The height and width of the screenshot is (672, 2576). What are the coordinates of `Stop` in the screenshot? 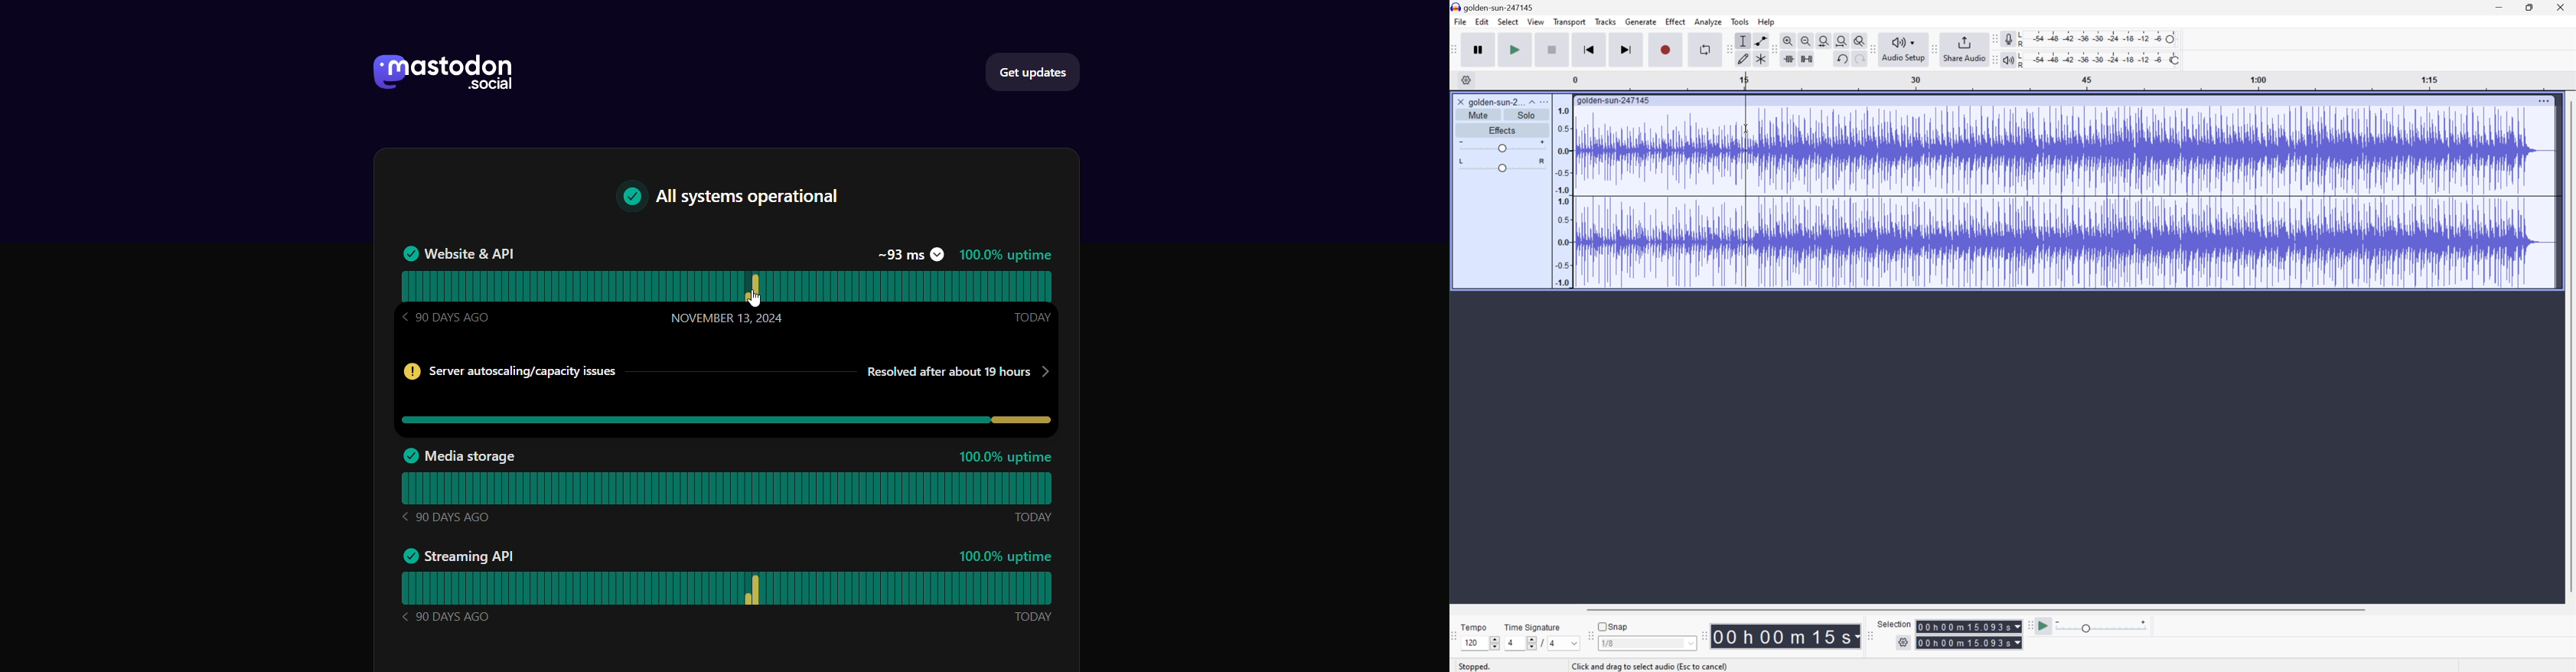 It's located at (1553, 51).